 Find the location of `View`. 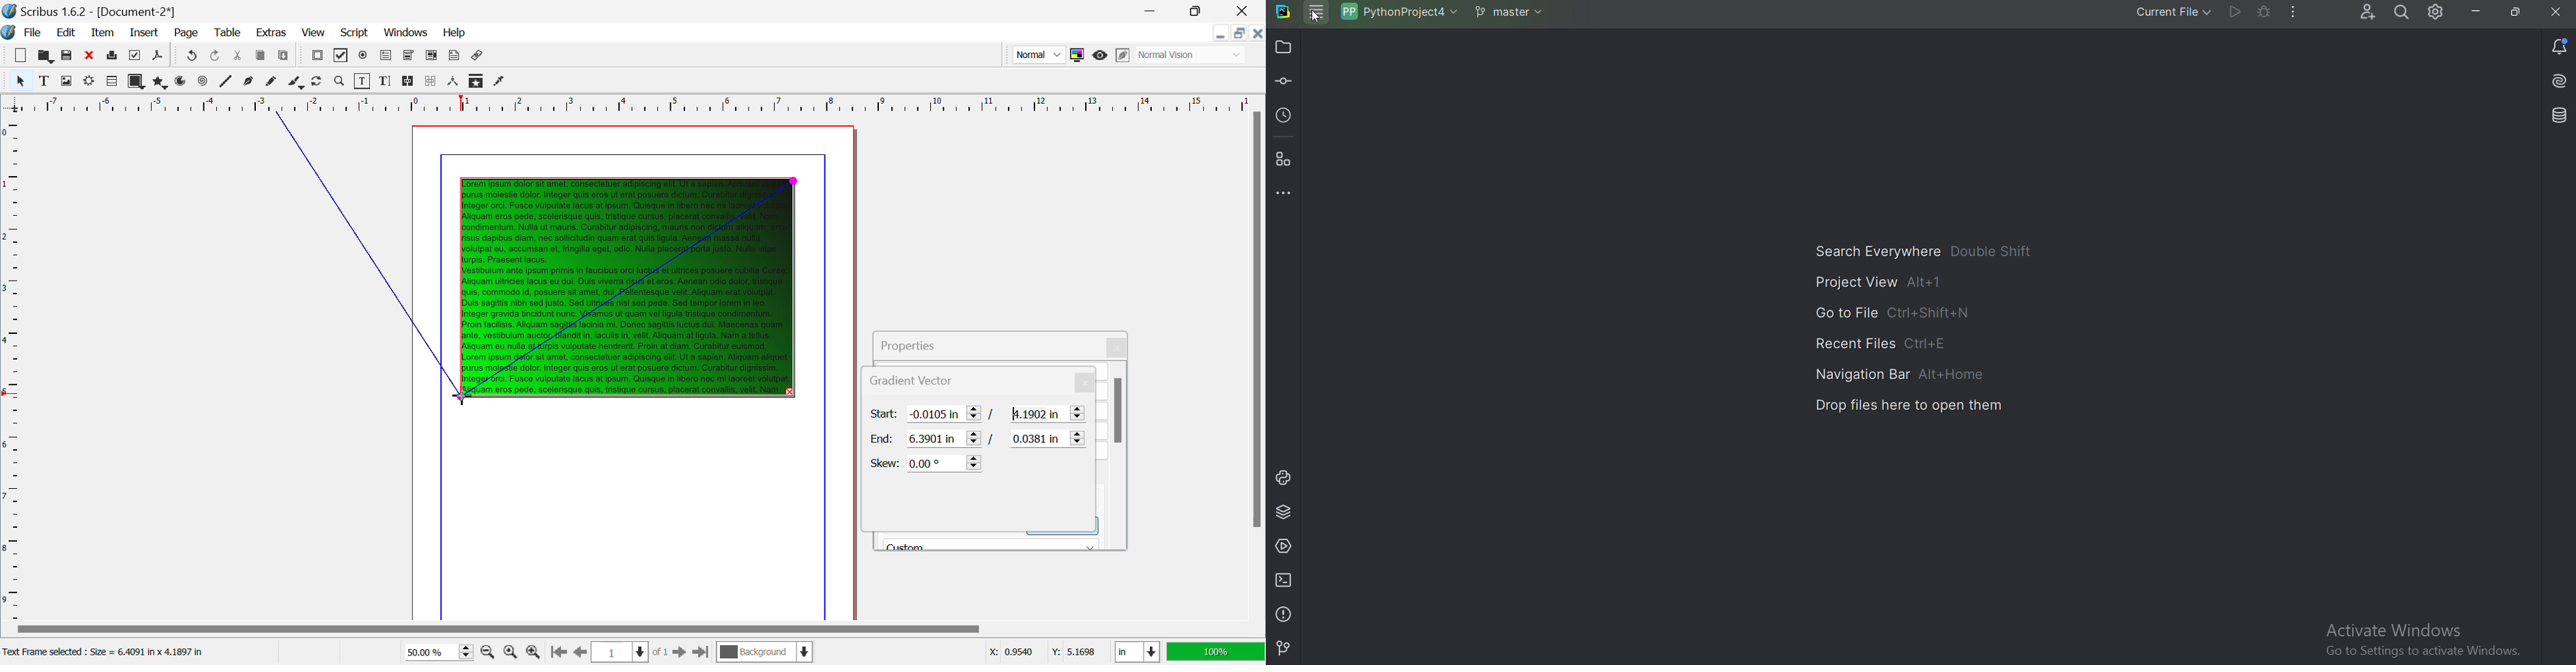

View is located at coordinates (313, 33).